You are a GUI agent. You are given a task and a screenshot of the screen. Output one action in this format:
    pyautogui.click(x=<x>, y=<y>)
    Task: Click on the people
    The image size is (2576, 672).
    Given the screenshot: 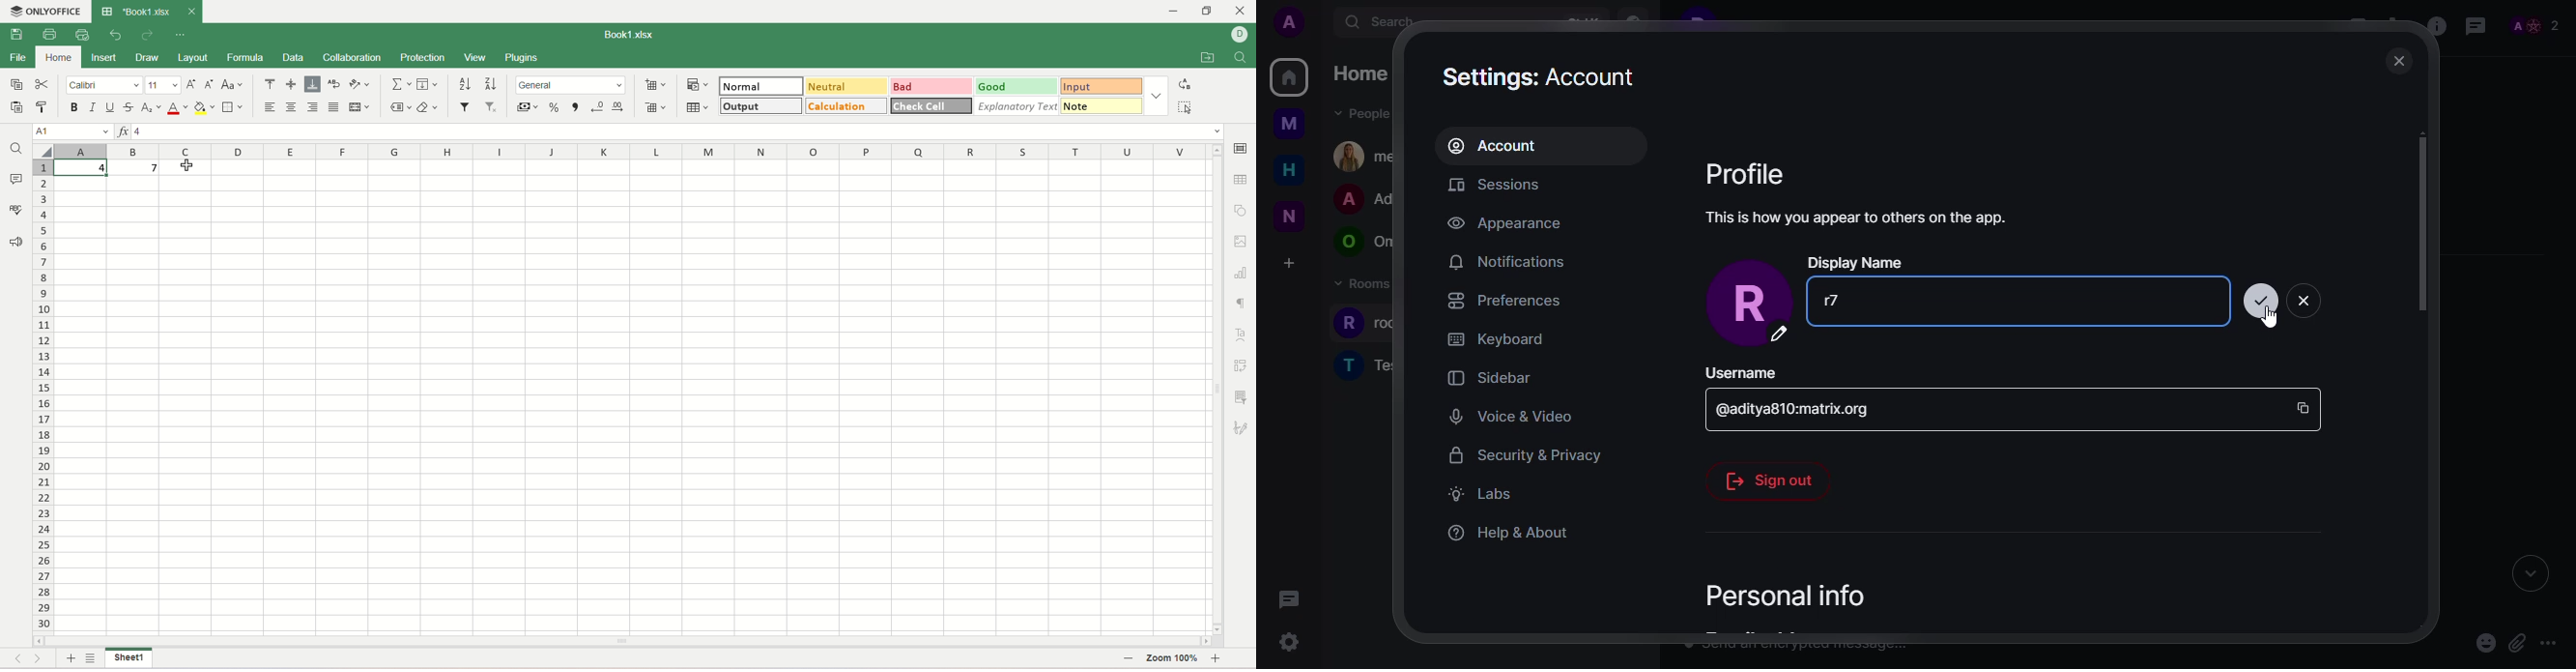 What is the action you would take?
    pyautogui.click(x=1365, y=243)
    